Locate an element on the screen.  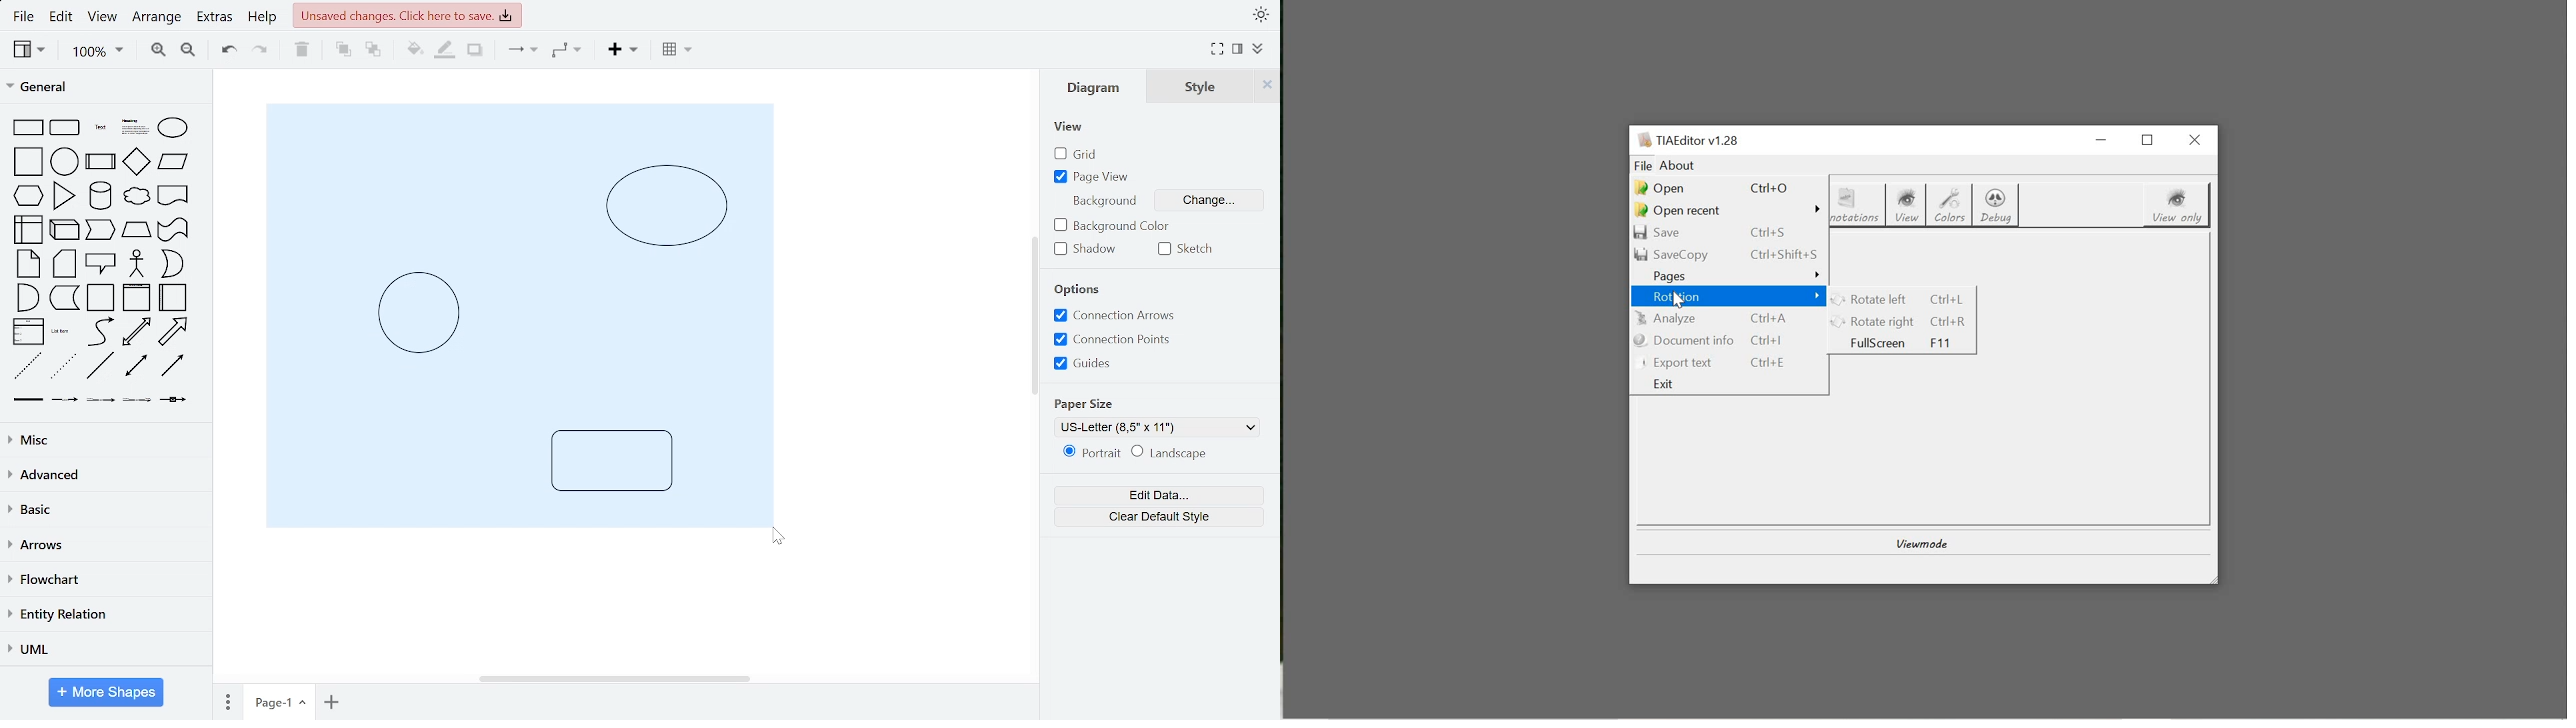
square is located at coordinates (27, 162).